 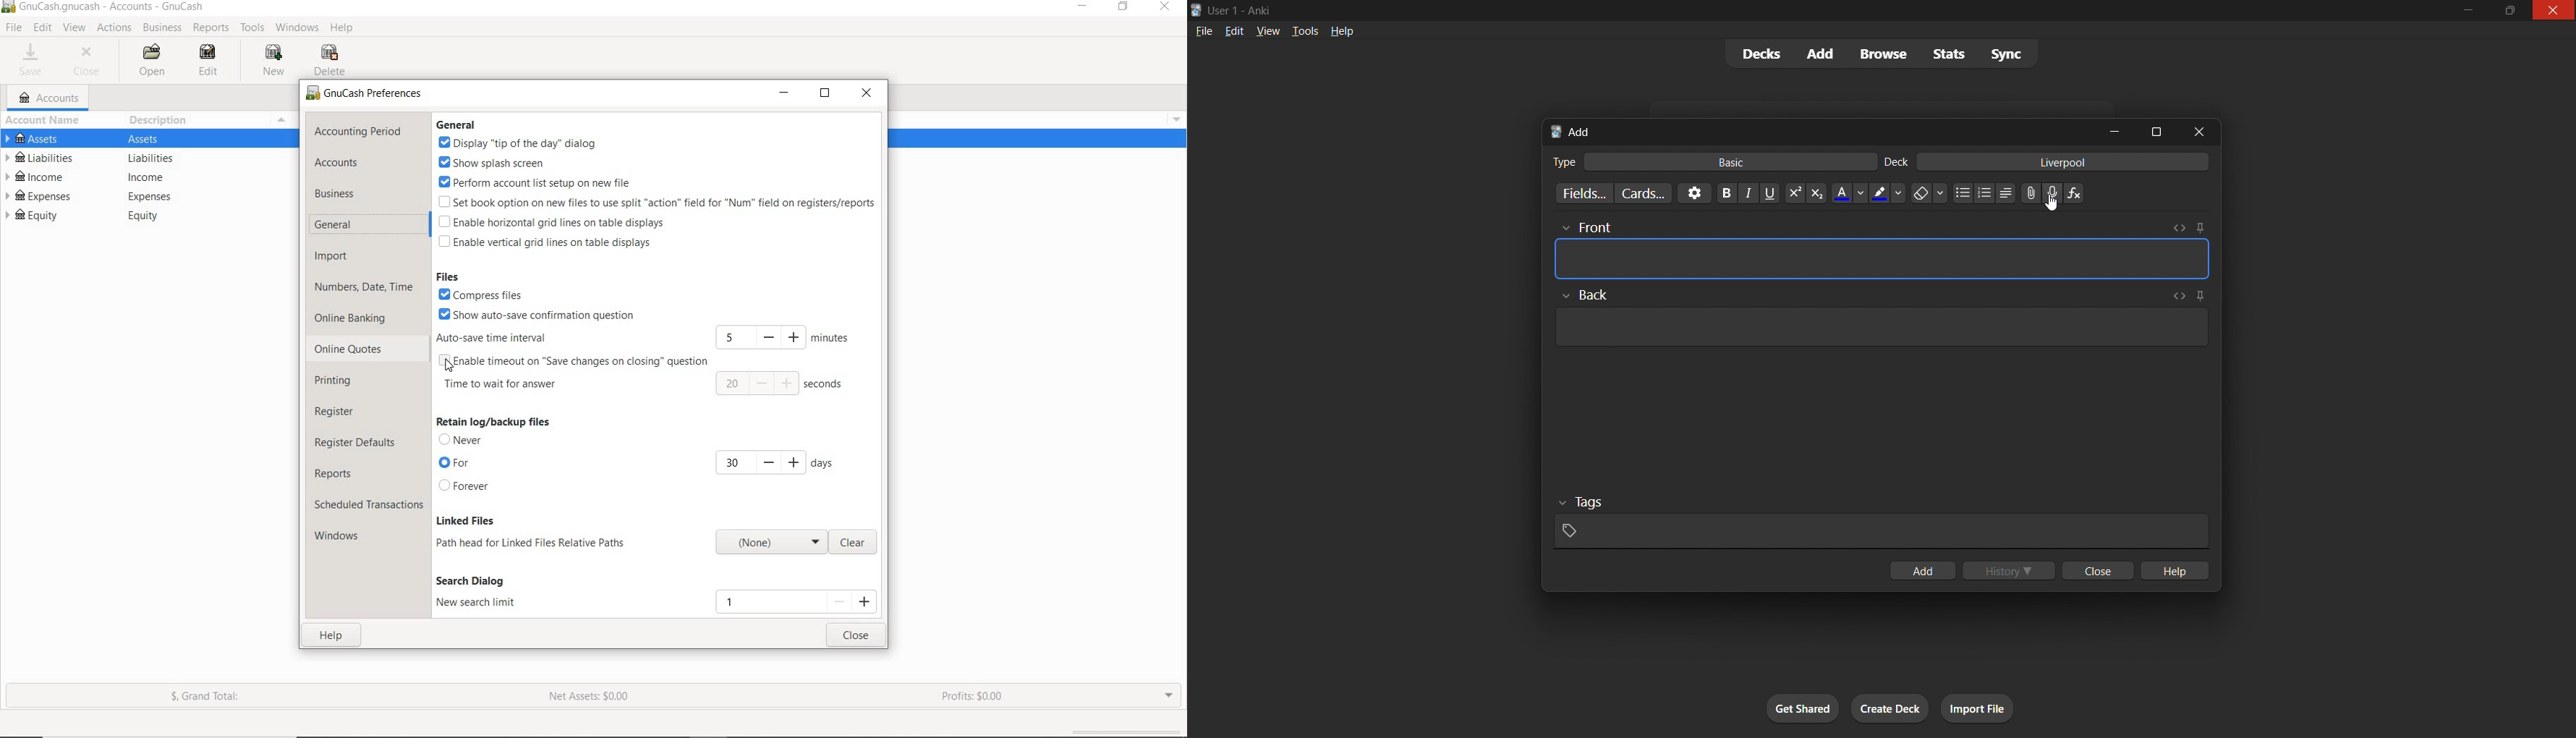 What do you see at coordinates (1848, 193) in the screenshot?
I see `text color` at bounding box center [1848, 193].